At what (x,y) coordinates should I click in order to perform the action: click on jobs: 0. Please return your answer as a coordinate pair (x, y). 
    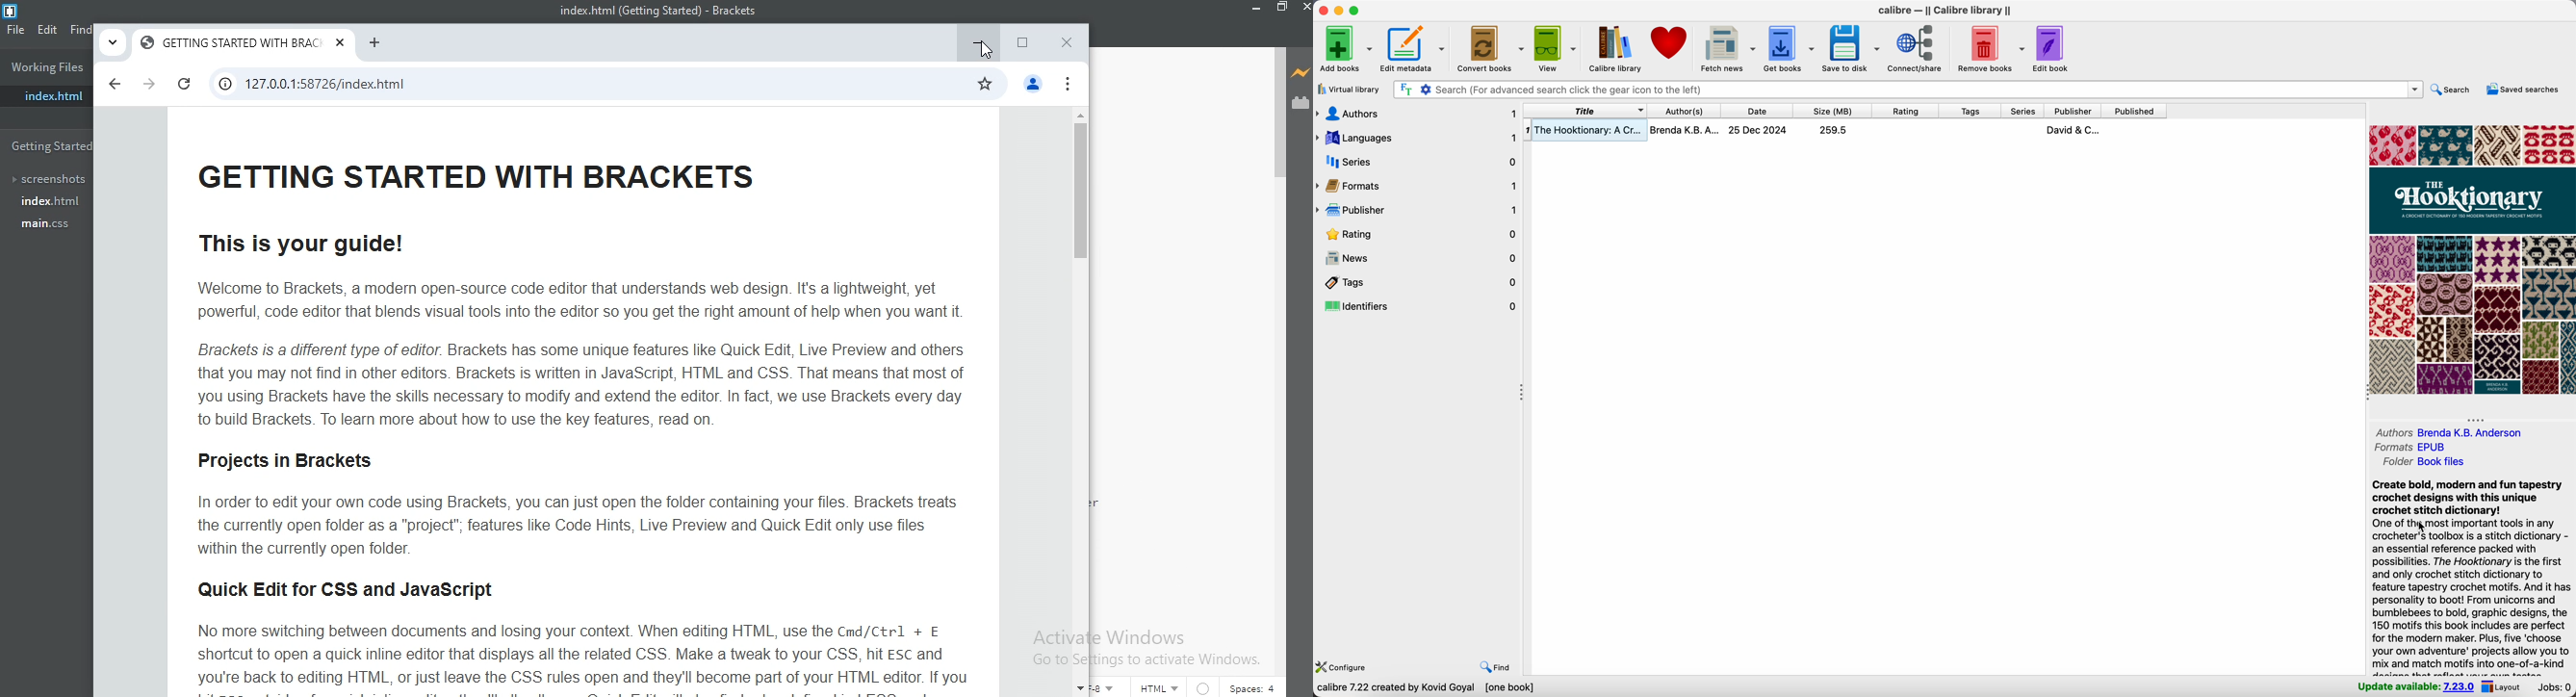
    Looking at the image, I should click on (2555, 688).